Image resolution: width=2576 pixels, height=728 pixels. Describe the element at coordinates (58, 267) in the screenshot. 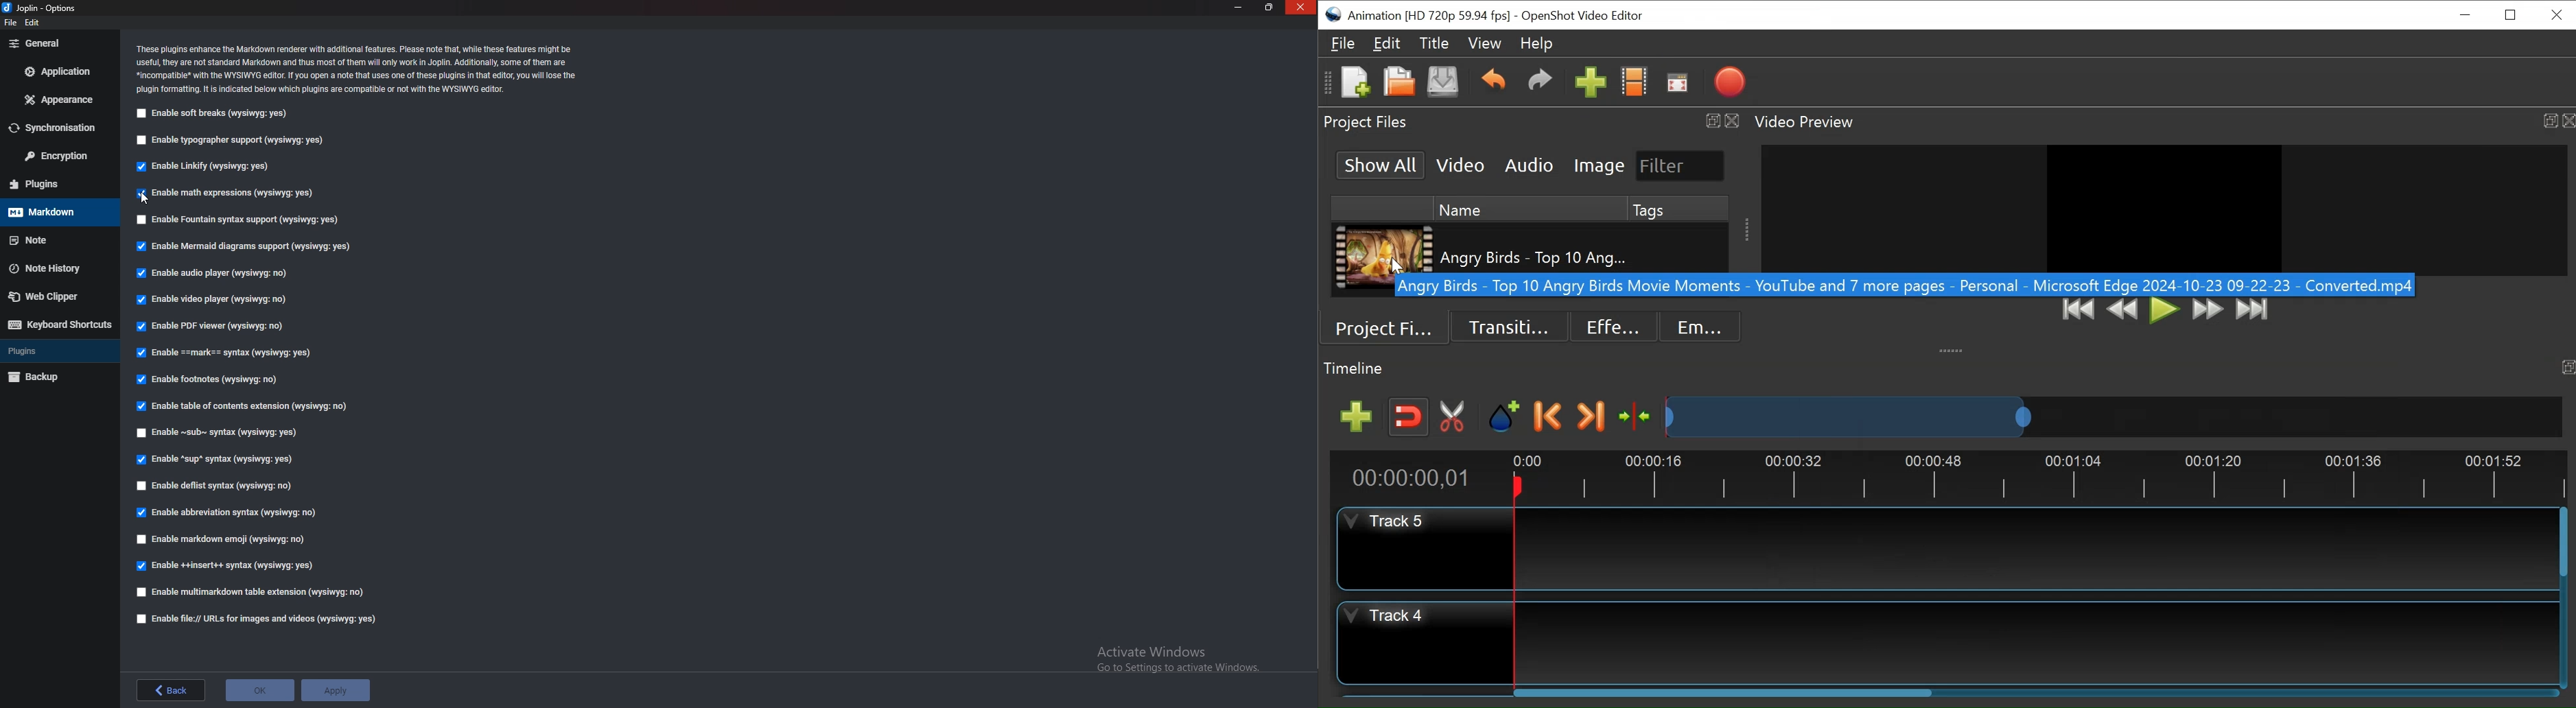

I see `note history` at that location.